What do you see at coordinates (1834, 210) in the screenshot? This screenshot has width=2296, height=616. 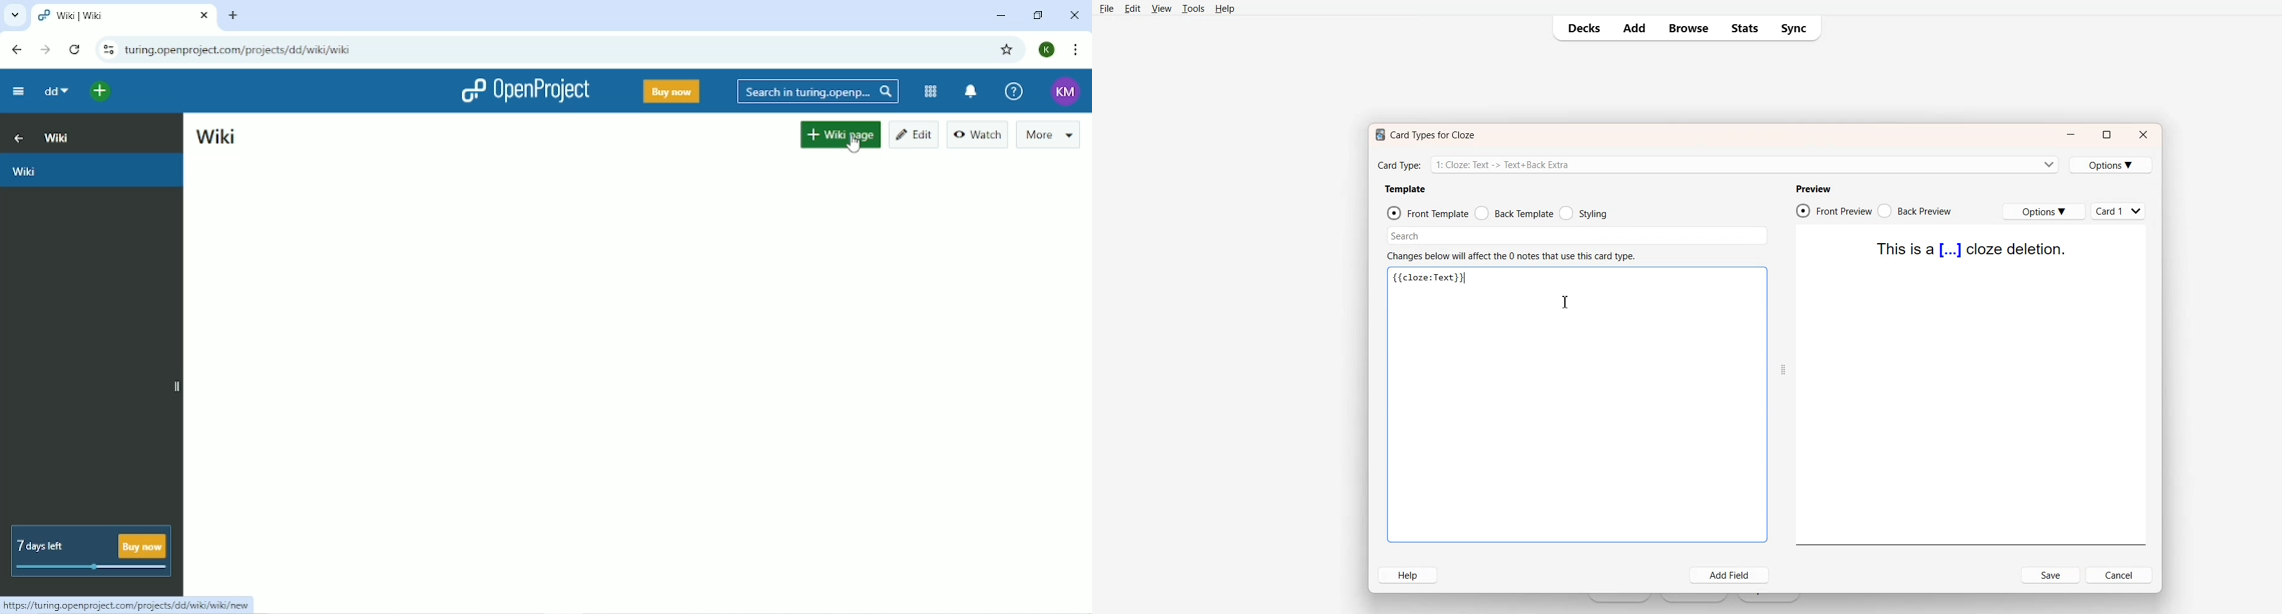 I see `Front Preview` at bounding box center [1834, 210].